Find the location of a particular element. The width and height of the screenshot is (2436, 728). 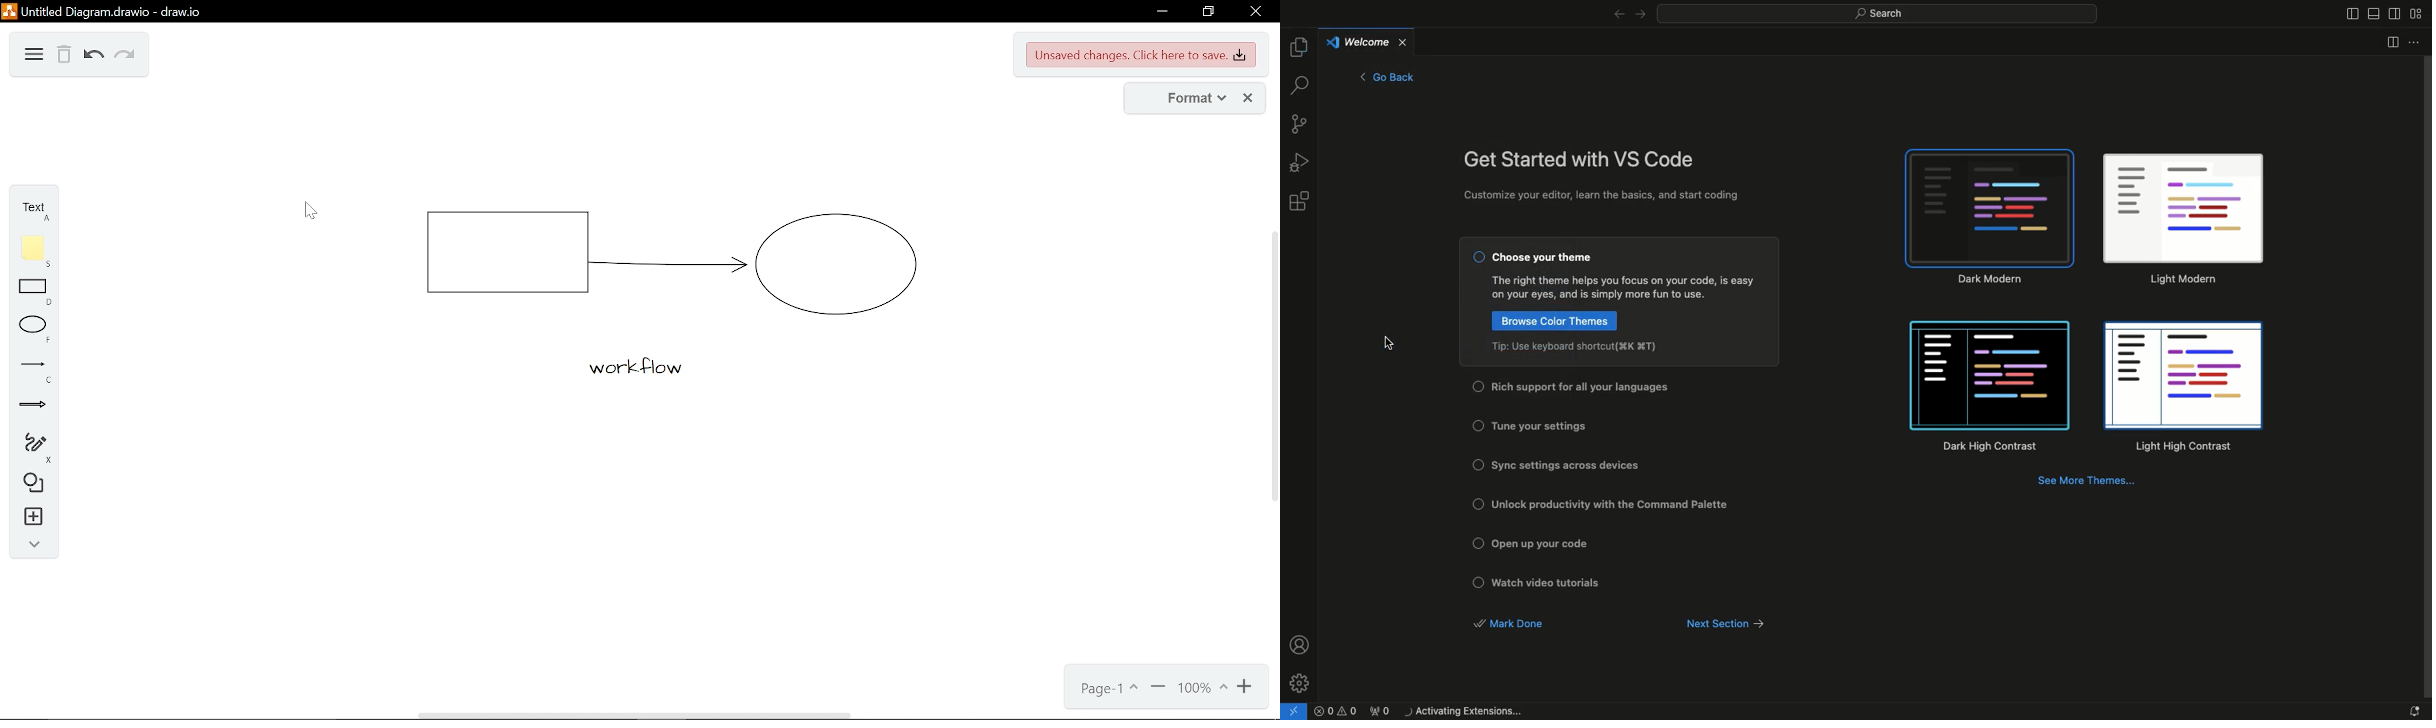

text box titled "workflow" added is located at coordinates (628, 369).